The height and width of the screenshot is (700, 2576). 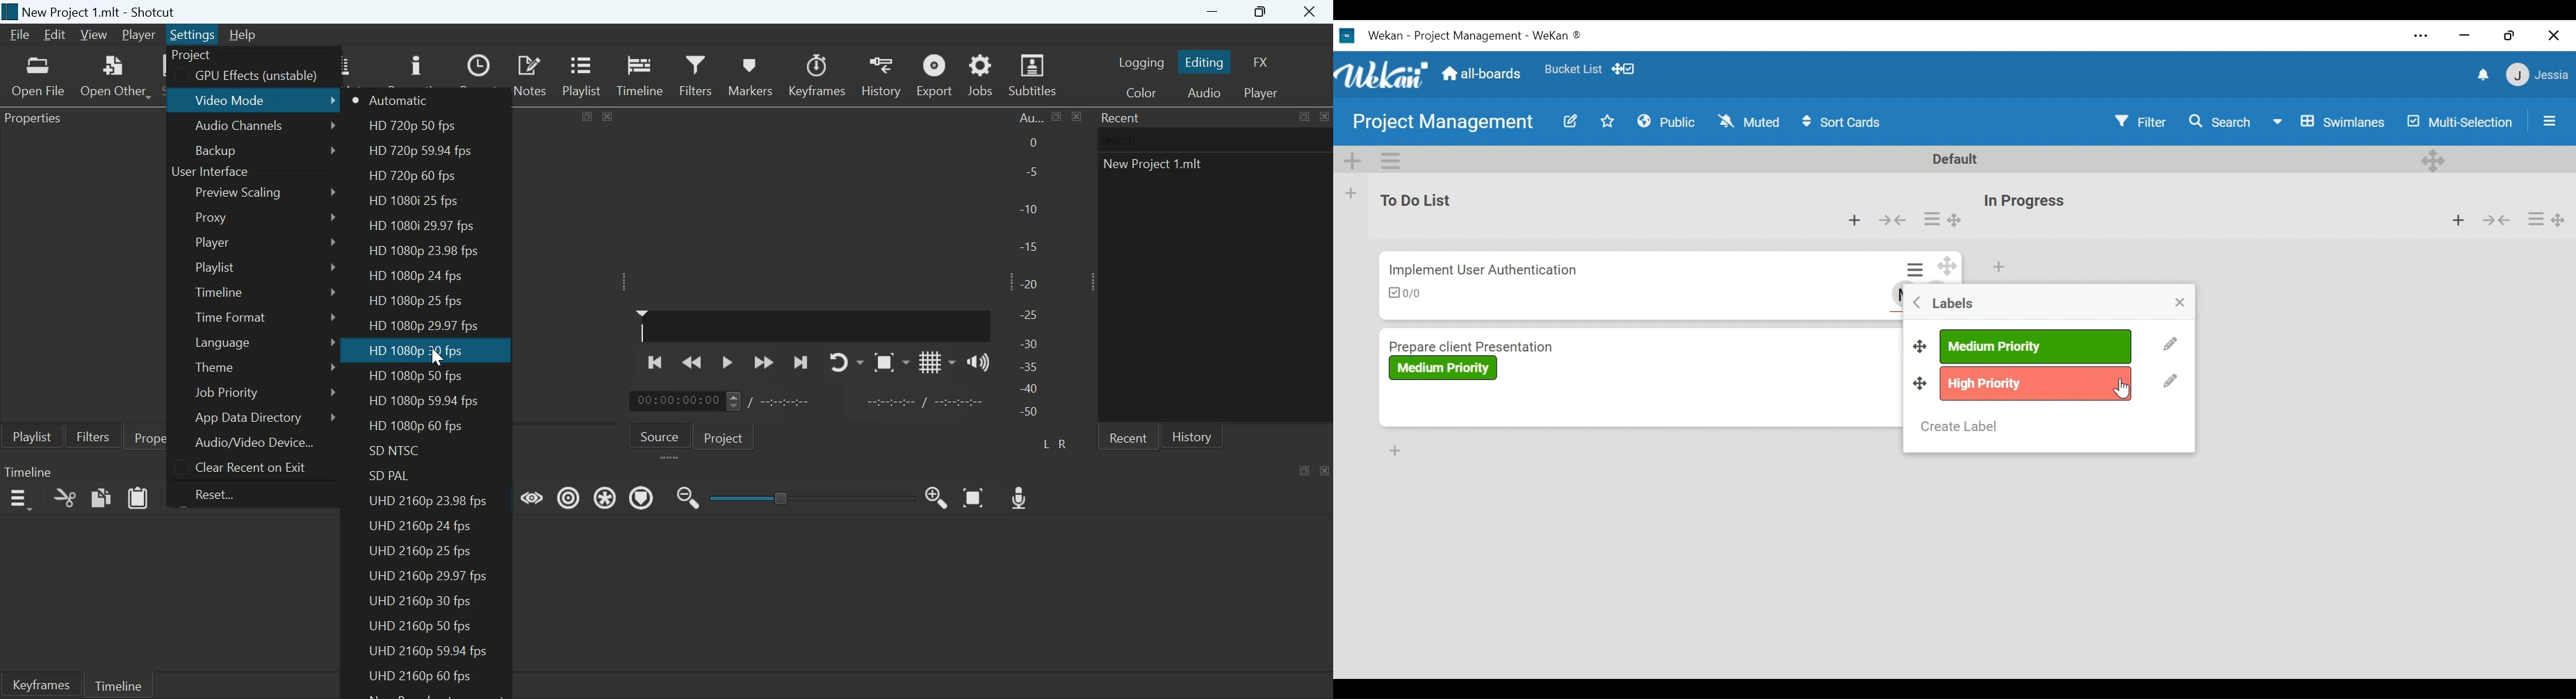 What do you see at coordinates (640, 74) in the screenshot?
I see `Timeline` at bounding box center [640, 74].